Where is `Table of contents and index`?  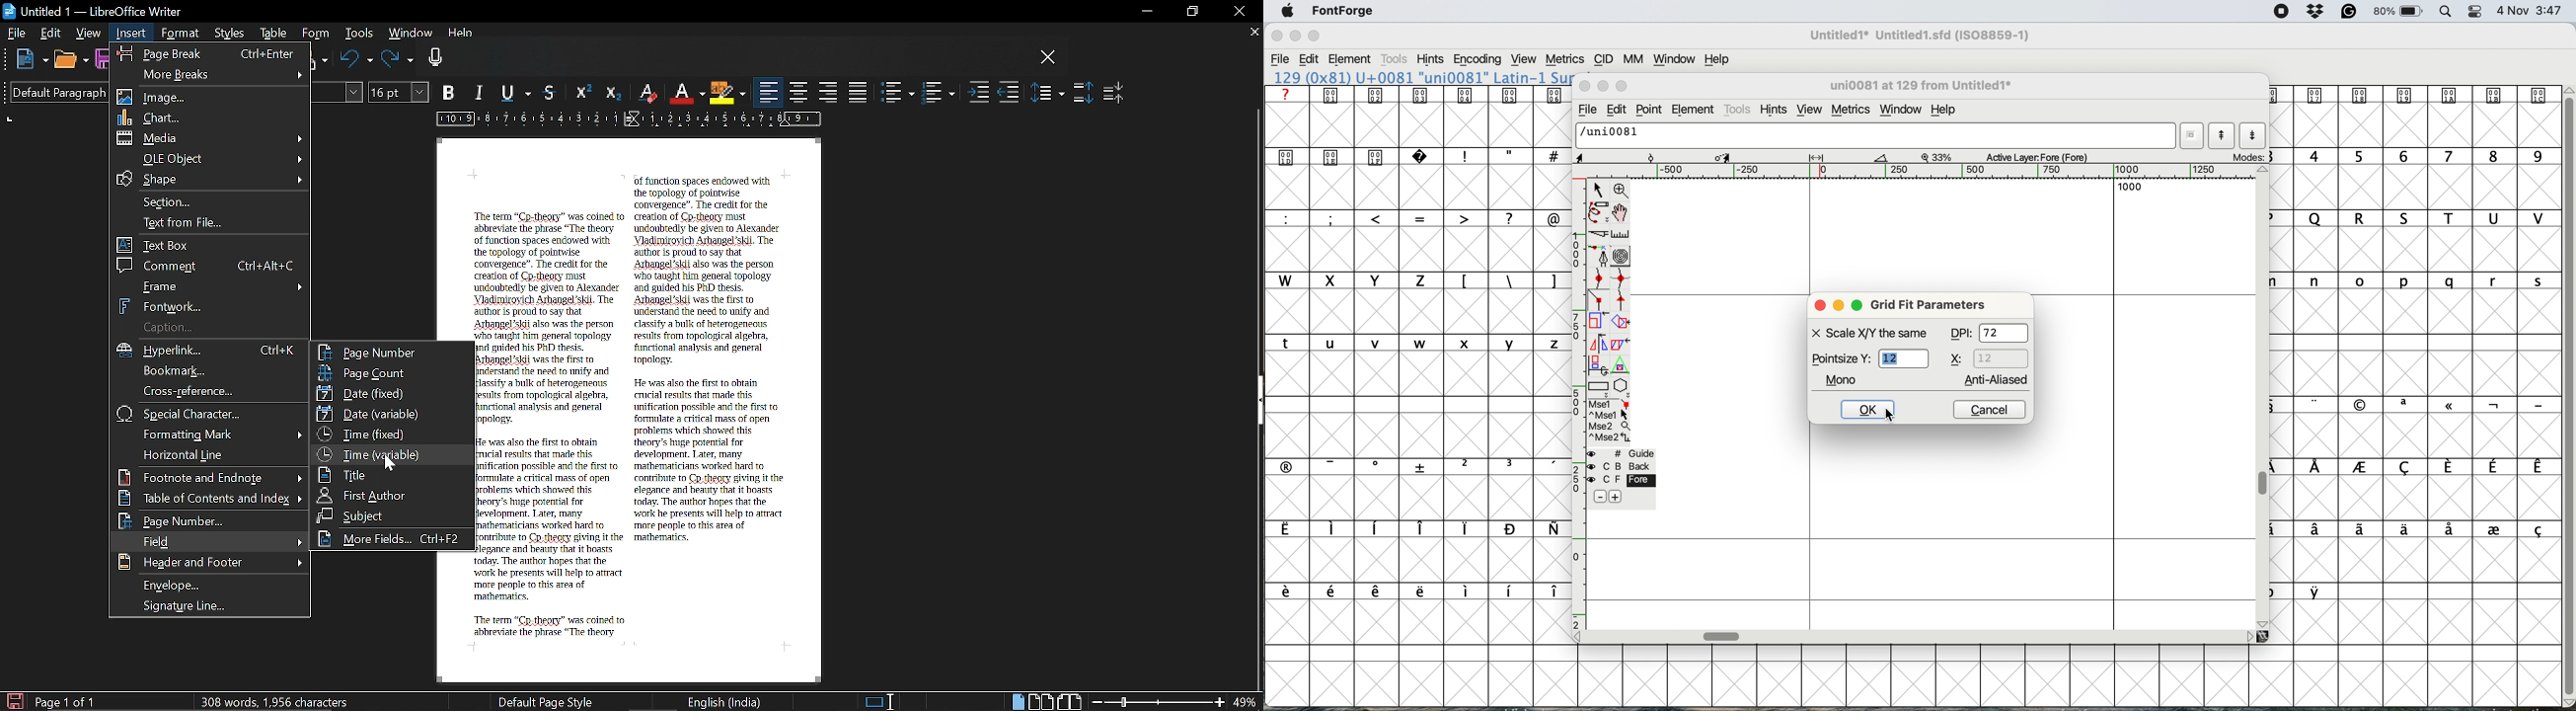
Table of contents and index is located at coordinates (211, 499).